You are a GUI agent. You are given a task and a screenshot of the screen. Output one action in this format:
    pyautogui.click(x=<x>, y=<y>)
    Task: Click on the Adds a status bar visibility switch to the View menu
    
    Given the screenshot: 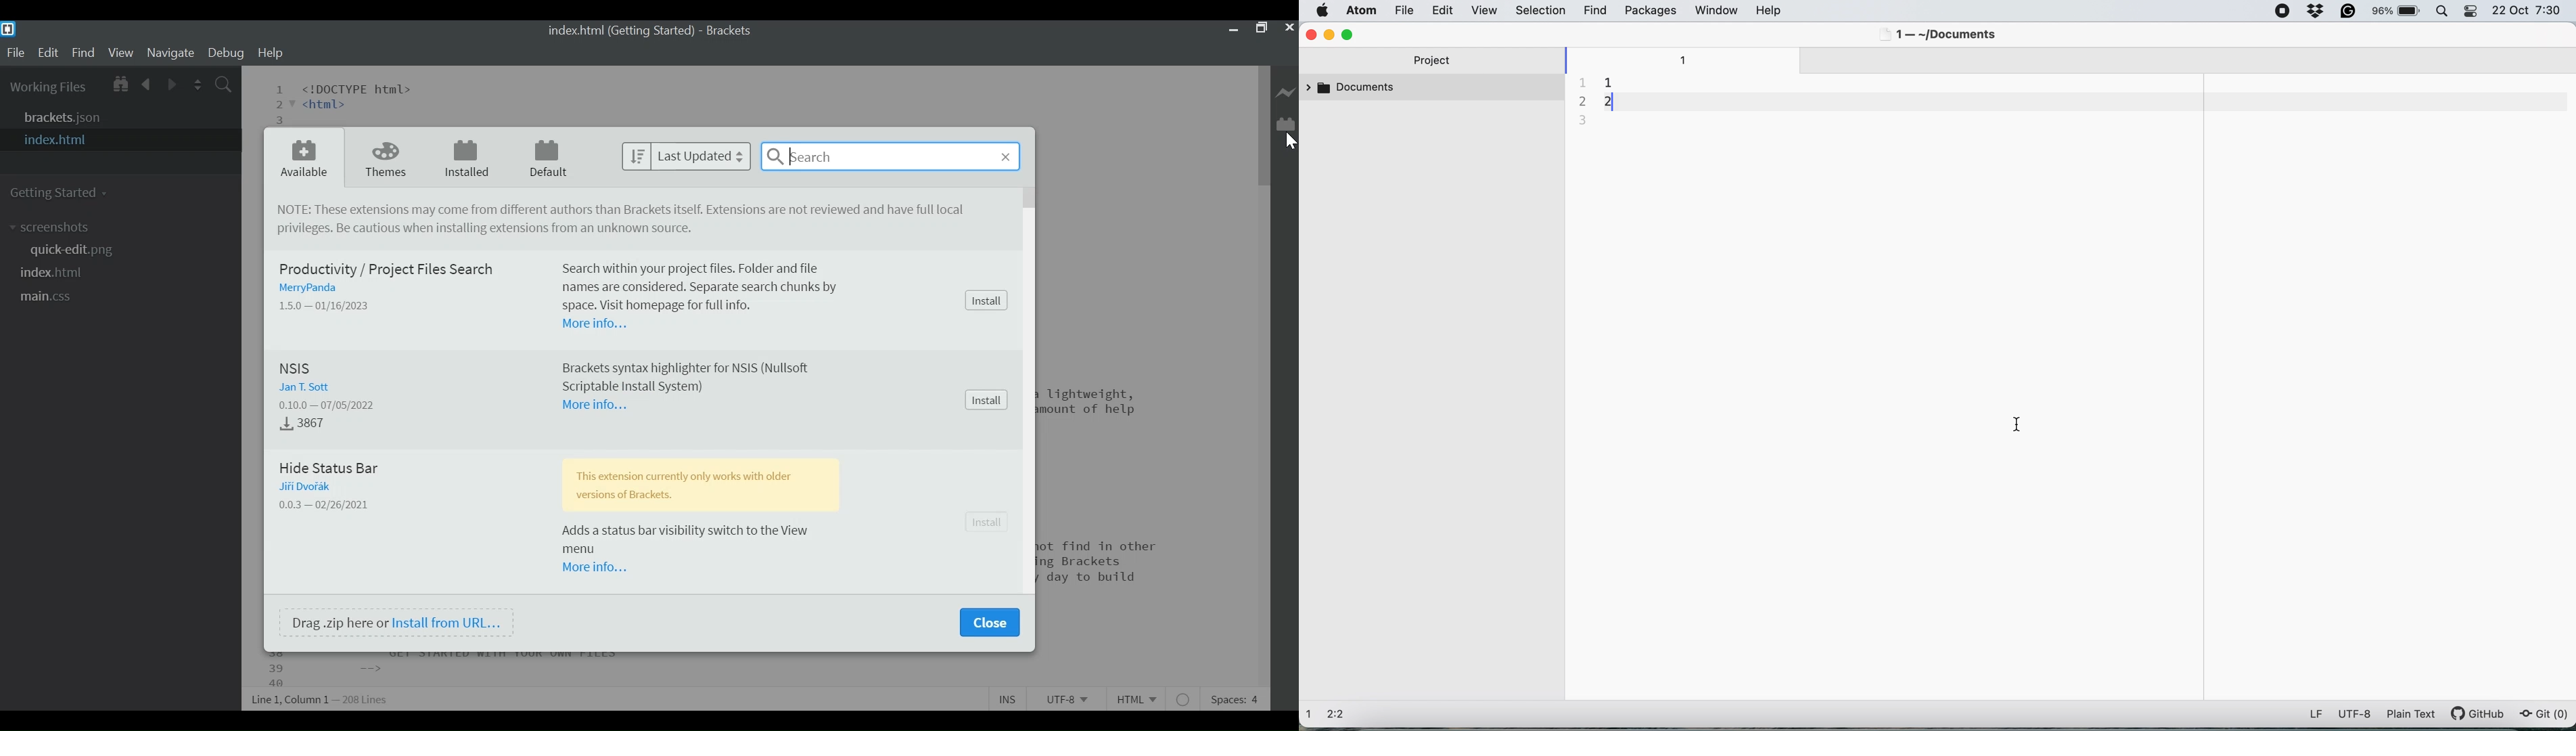 What is the action you would take?
    pyautogui.click(x=701, y=537)
    